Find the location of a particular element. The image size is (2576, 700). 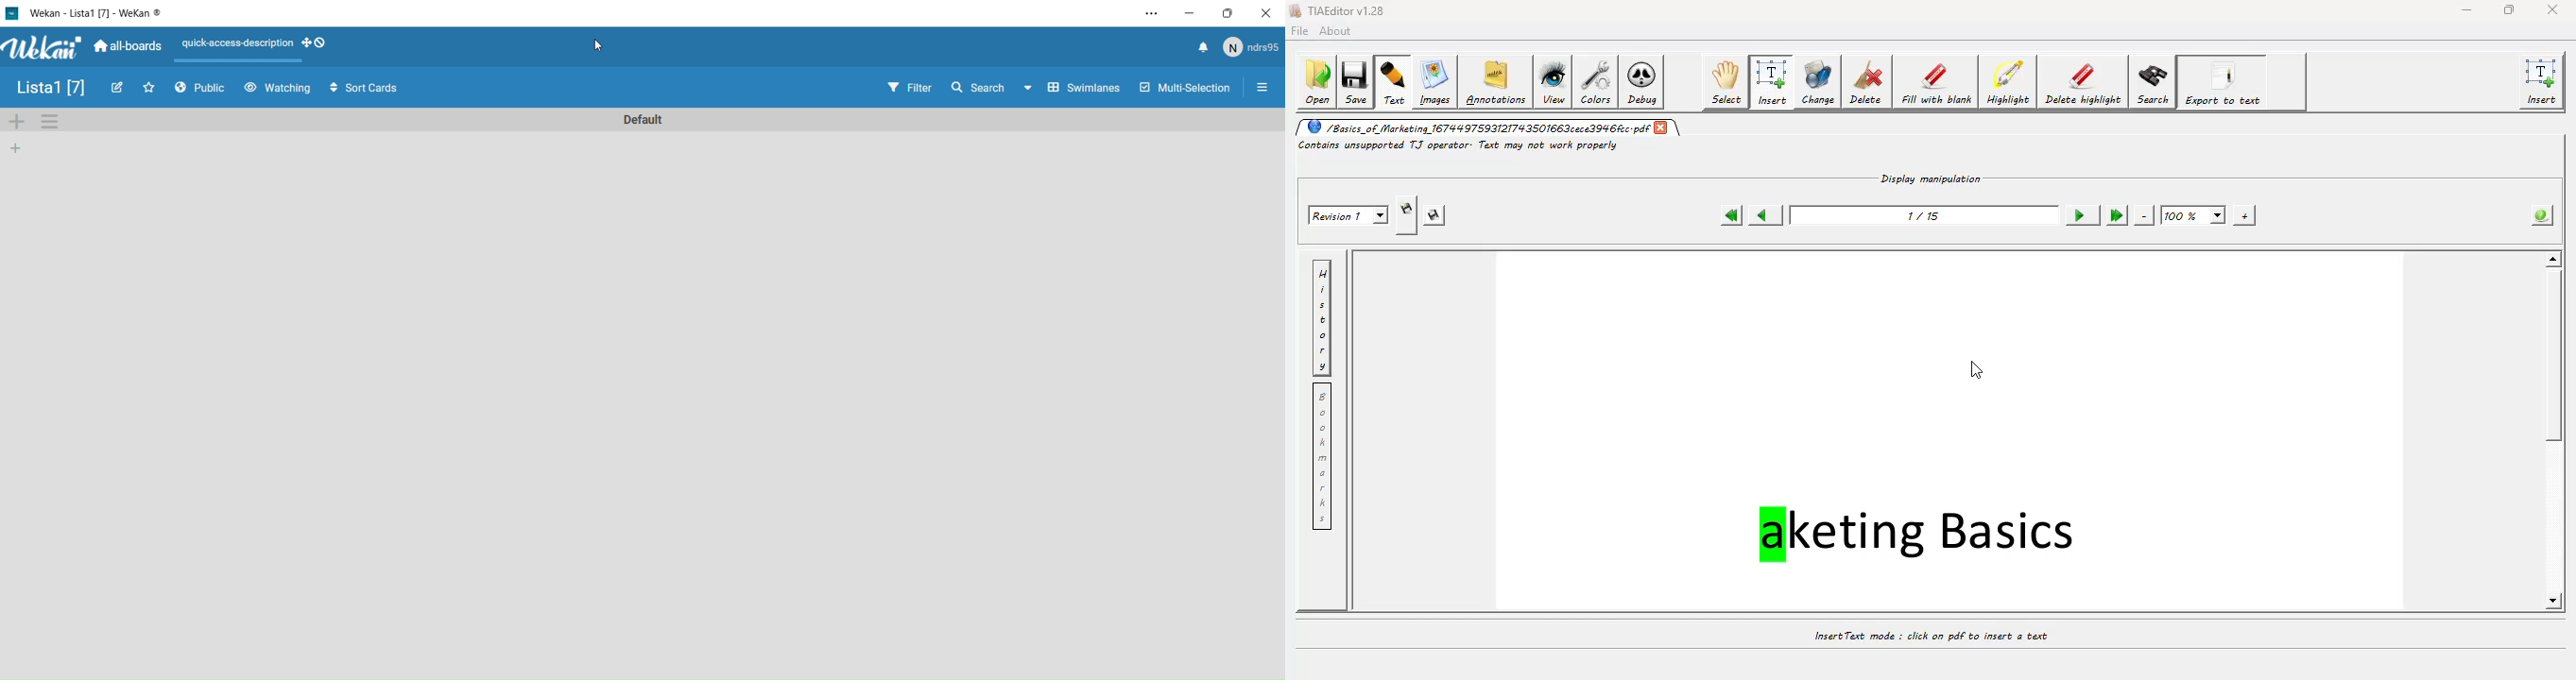

debug is located at coordinates (1645, 84).